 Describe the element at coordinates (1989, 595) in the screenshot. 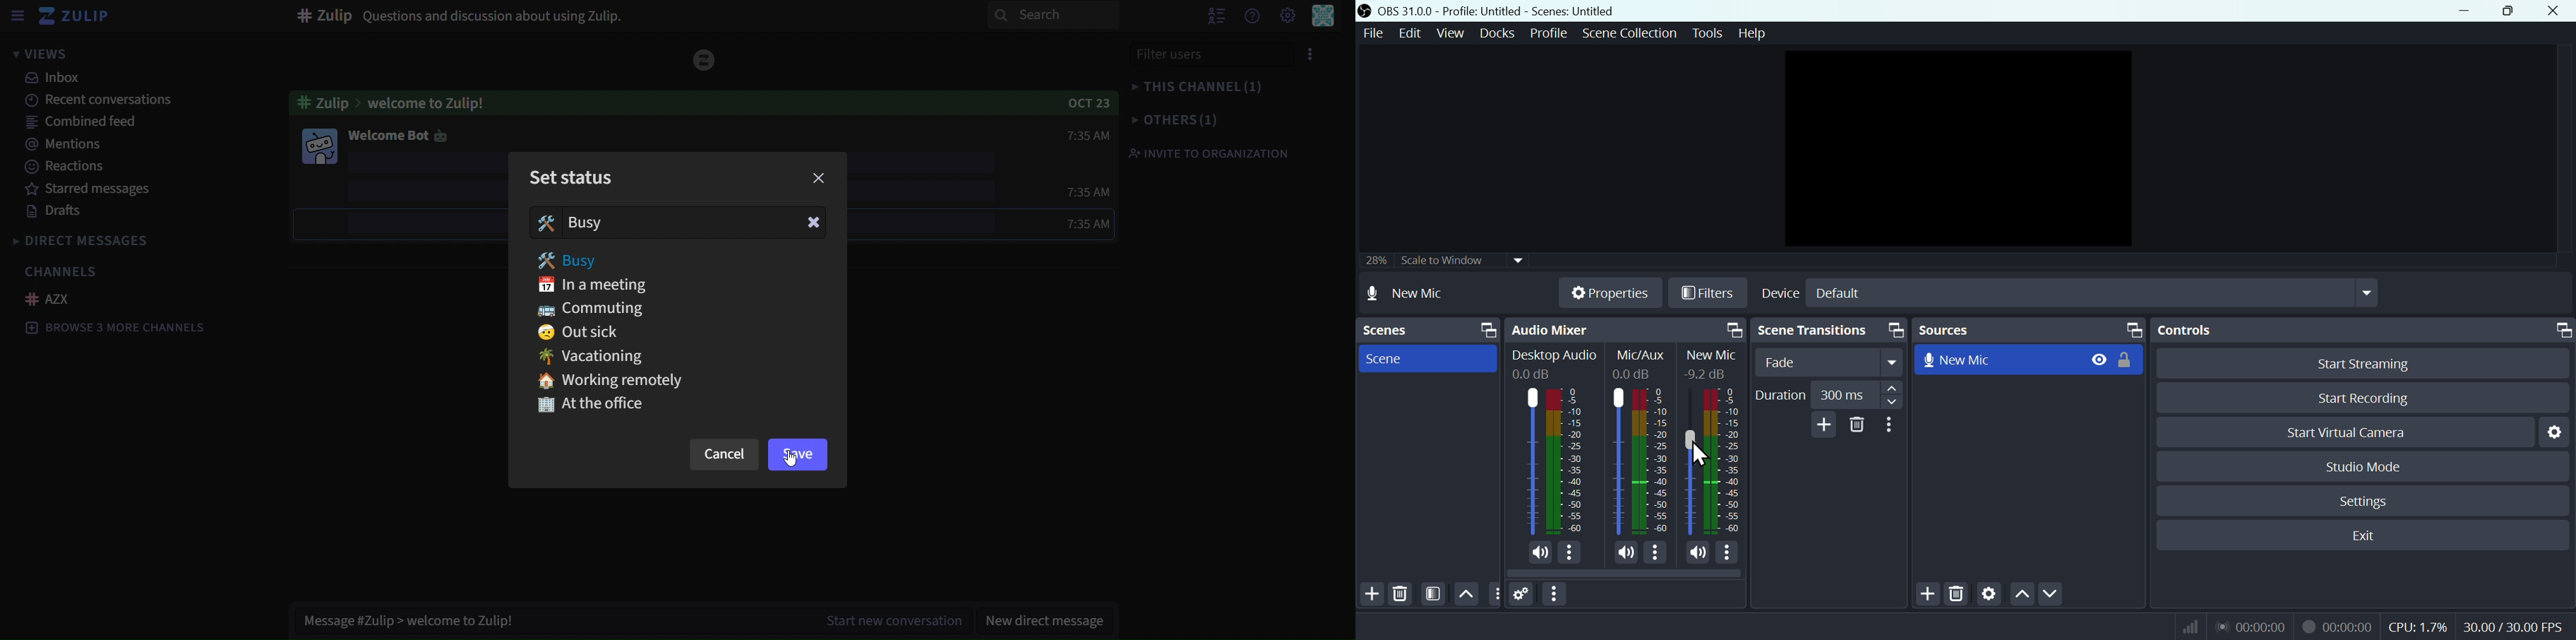

I see `Settings` at that location.